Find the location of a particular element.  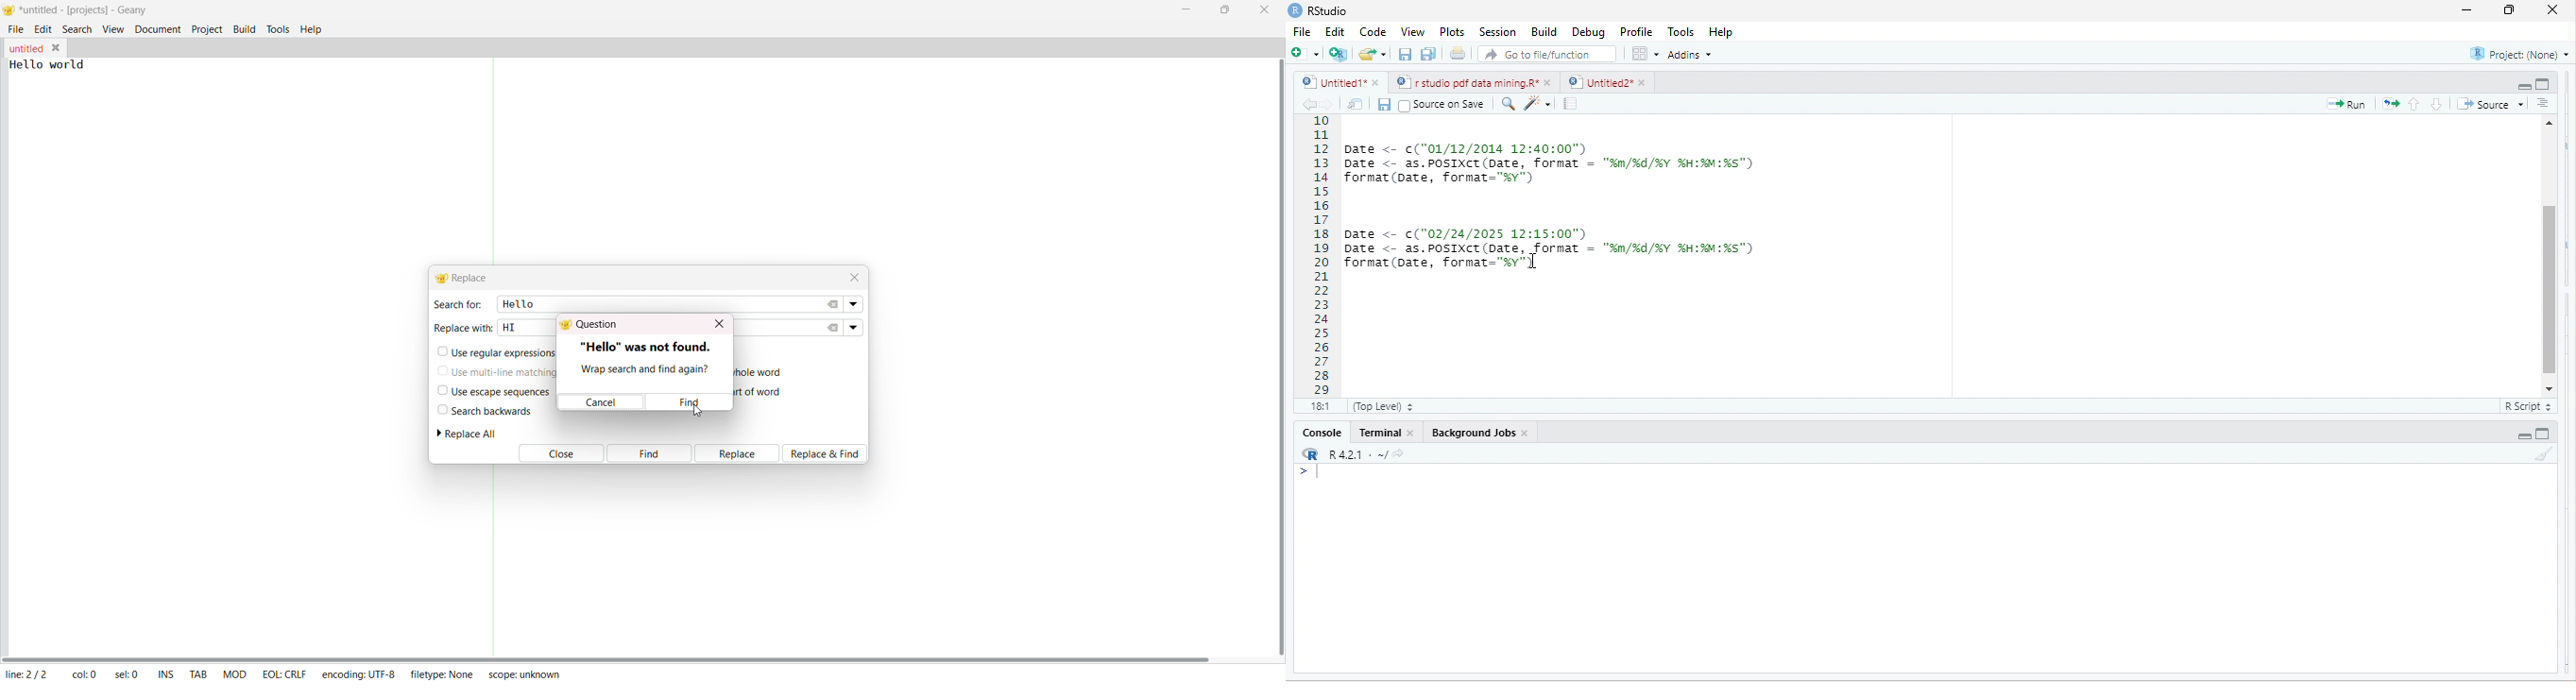

181 is located at coordinates (1319, 407).